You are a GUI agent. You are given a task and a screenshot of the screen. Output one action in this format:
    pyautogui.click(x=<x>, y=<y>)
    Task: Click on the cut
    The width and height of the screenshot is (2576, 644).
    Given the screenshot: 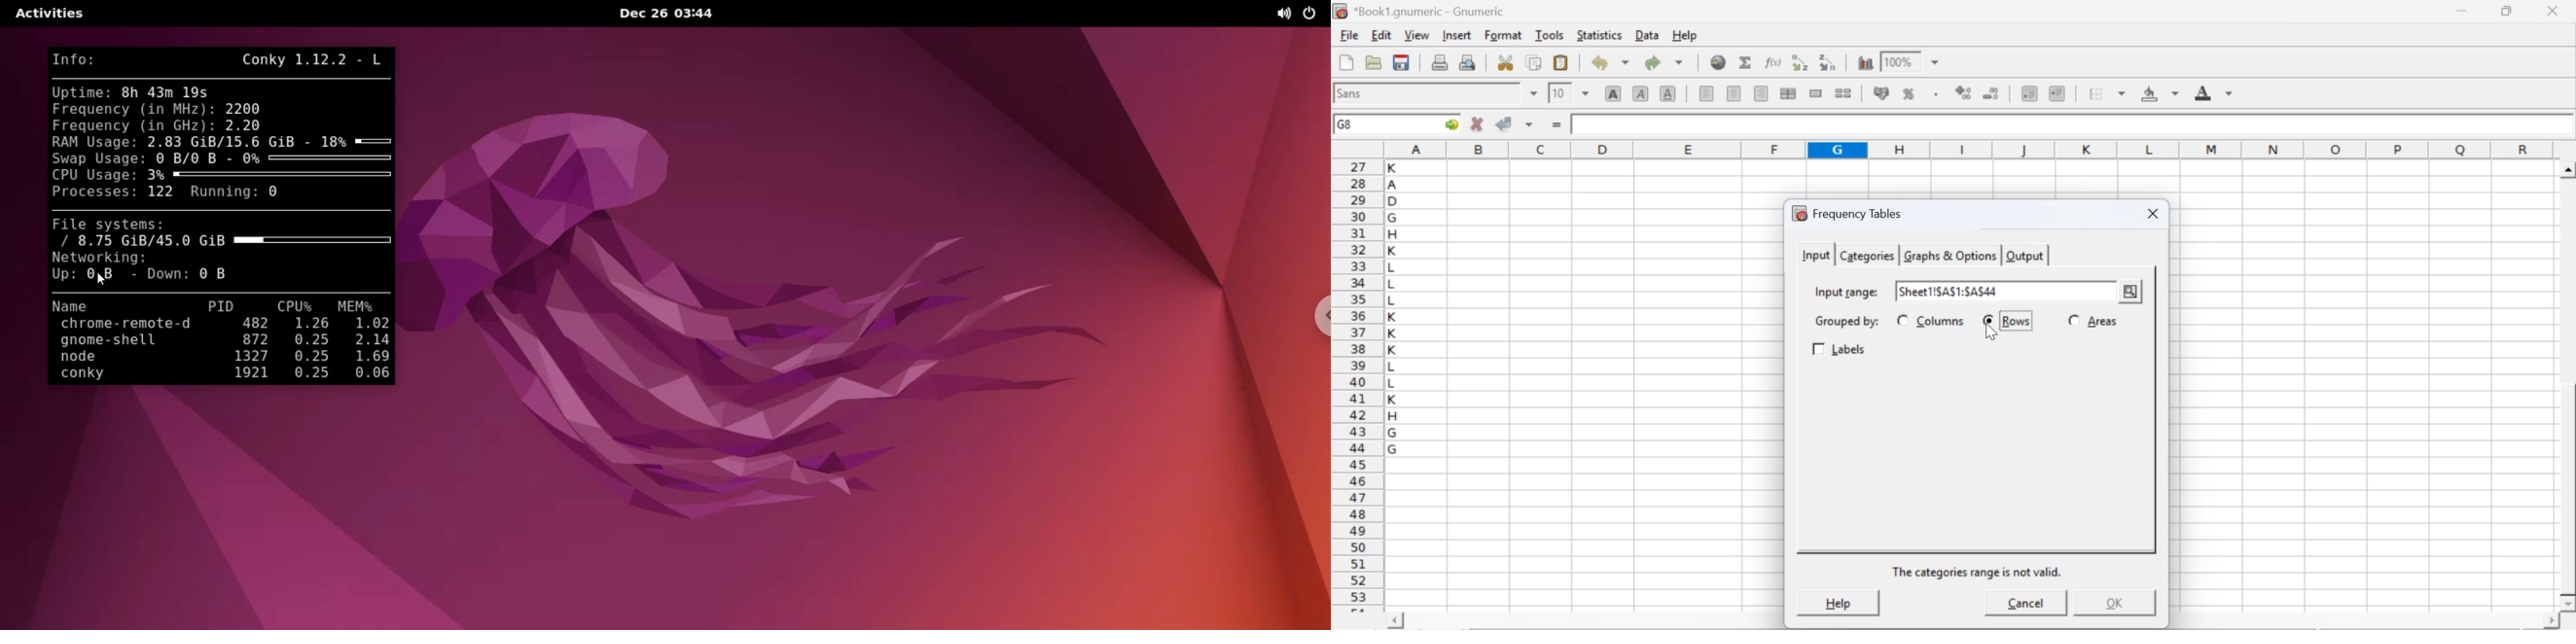 What is the action you would take?
    pyautogui.click(x=1505, y=62)
    